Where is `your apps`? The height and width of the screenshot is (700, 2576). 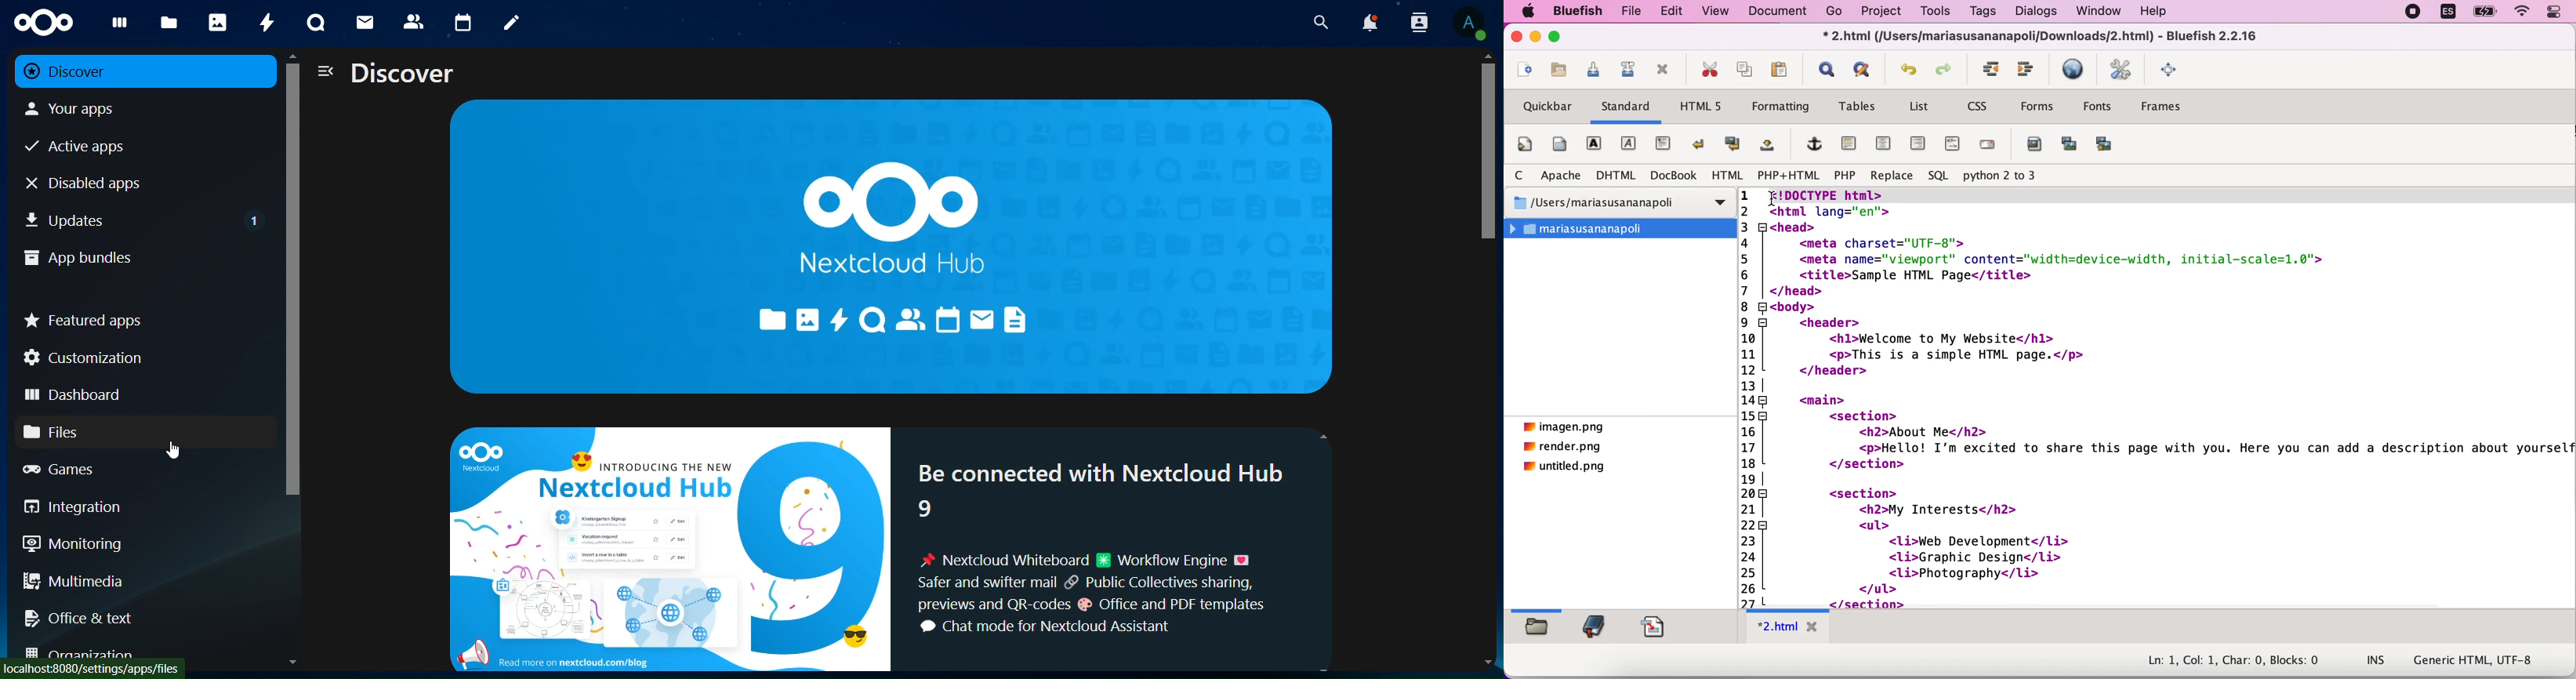 your apps is located at coordinates (85, 107).